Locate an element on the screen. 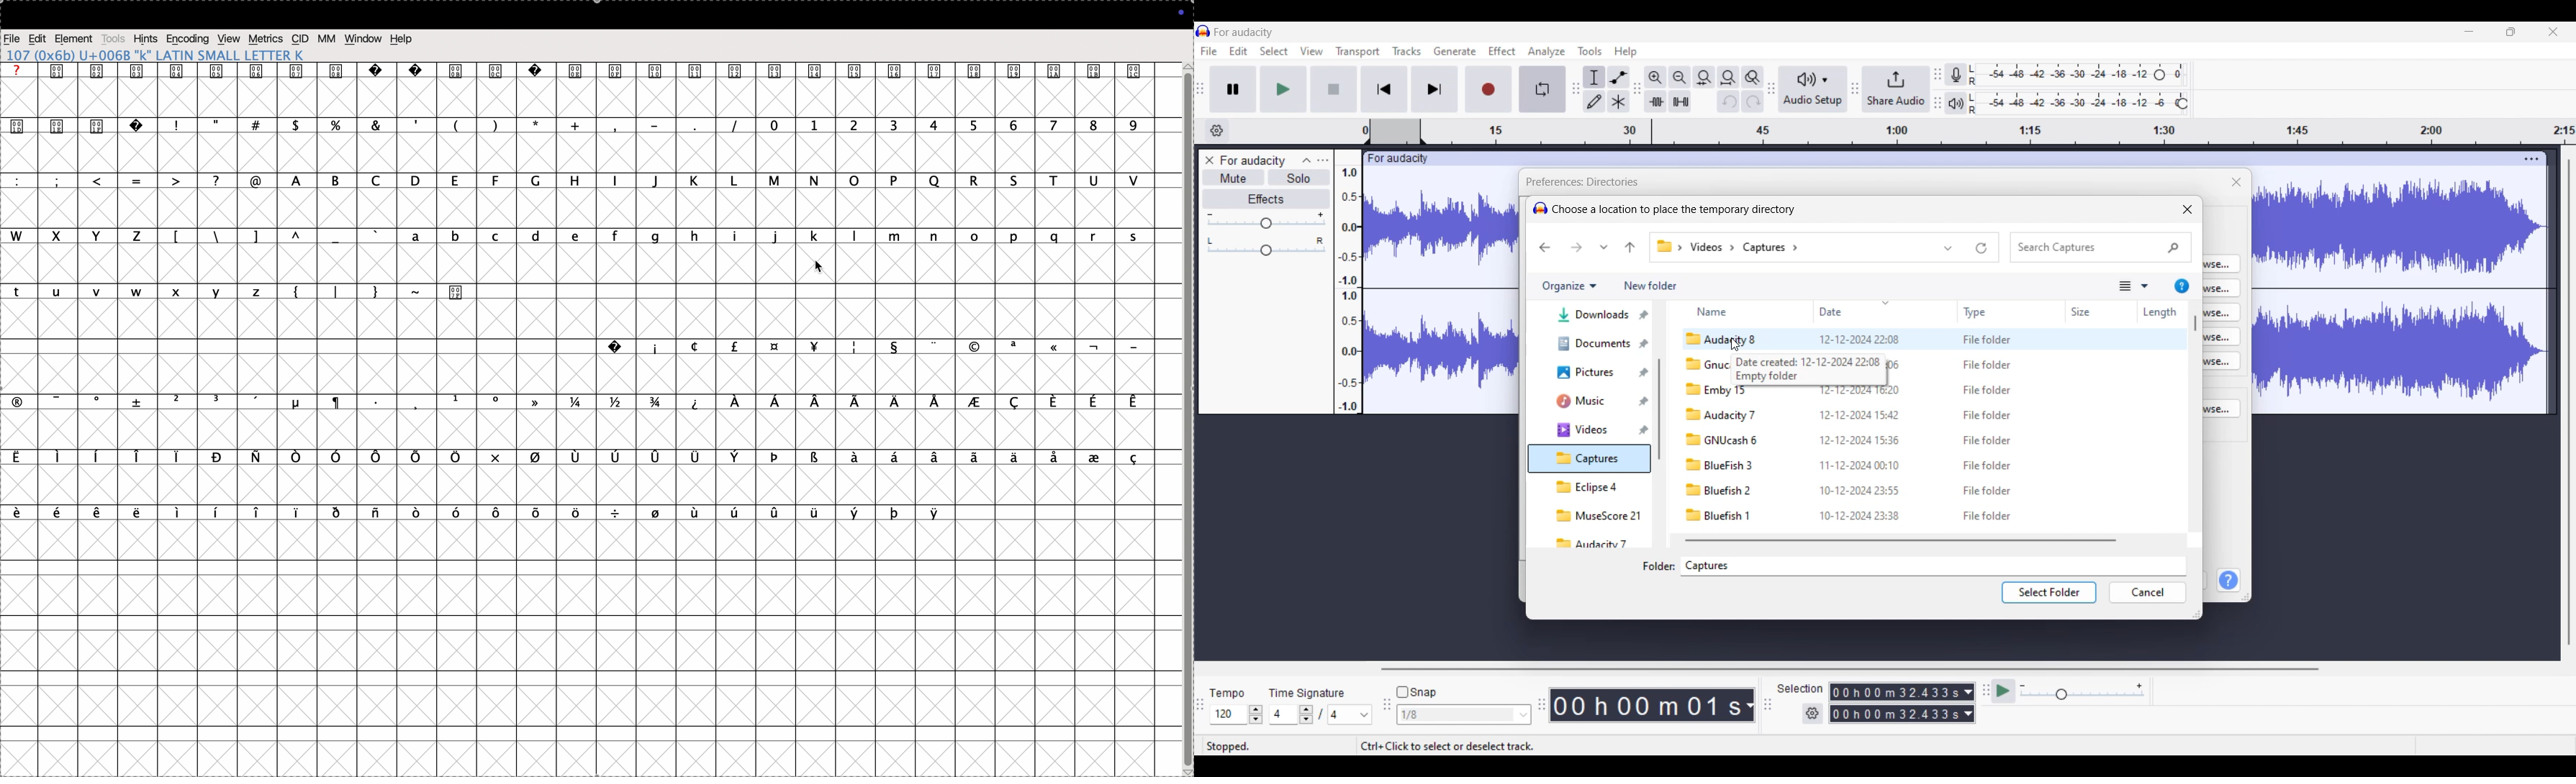 Image resolution: width=2576 pixels, height=784 pixels. encoding is located at coordinates (188, 39).